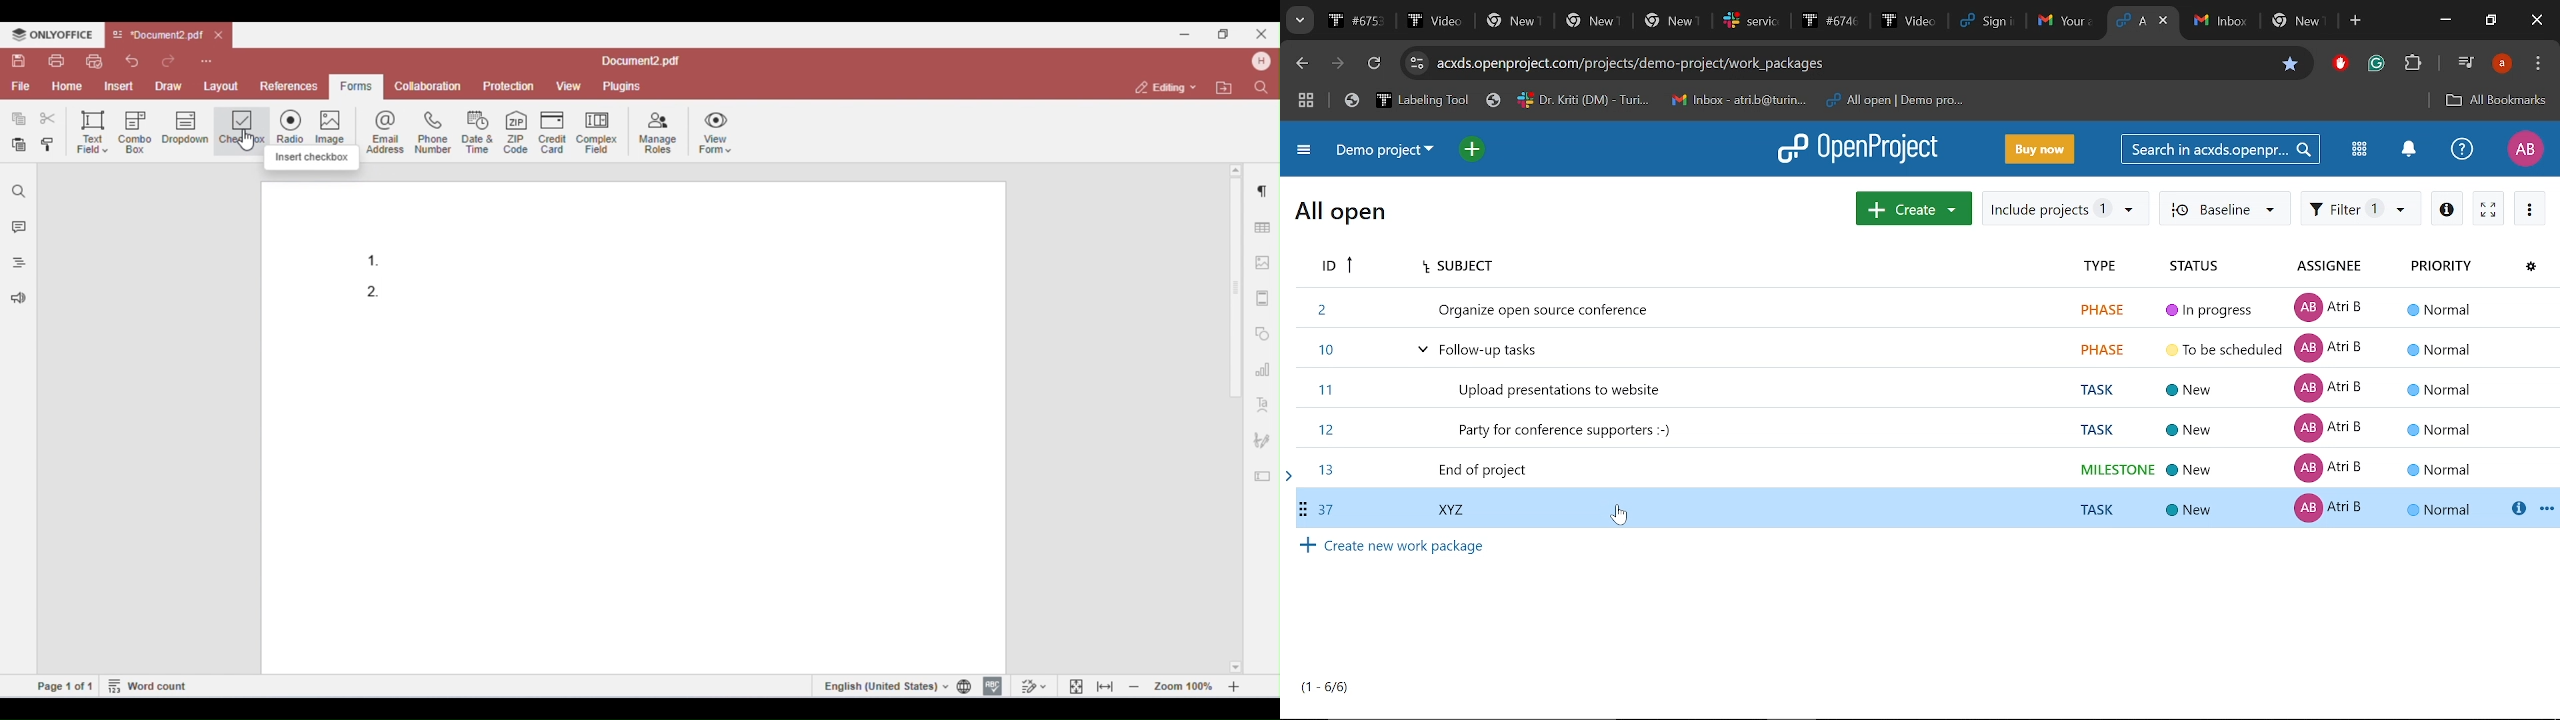 Image resolution: width=2576 pixels, height=728 pixels. Describe the element at coordinates (1394, 546) in the screenshot. I see `Create work package` at that location.